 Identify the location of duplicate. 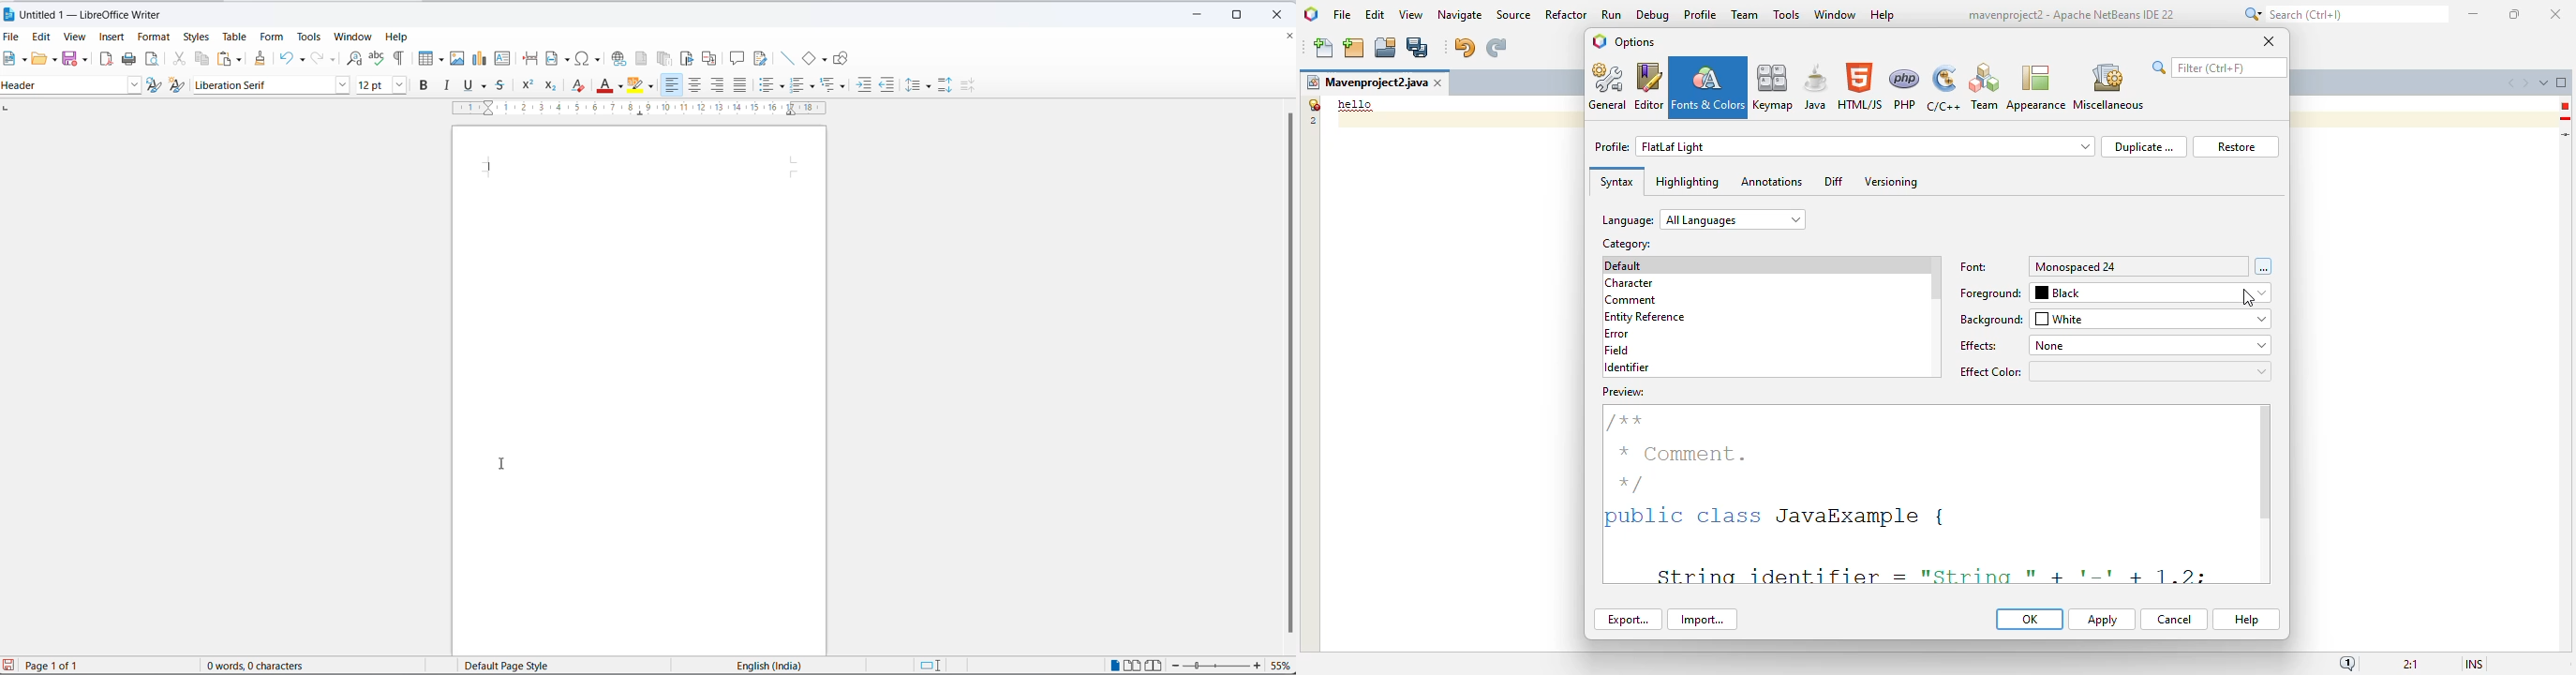
(2143, 146).